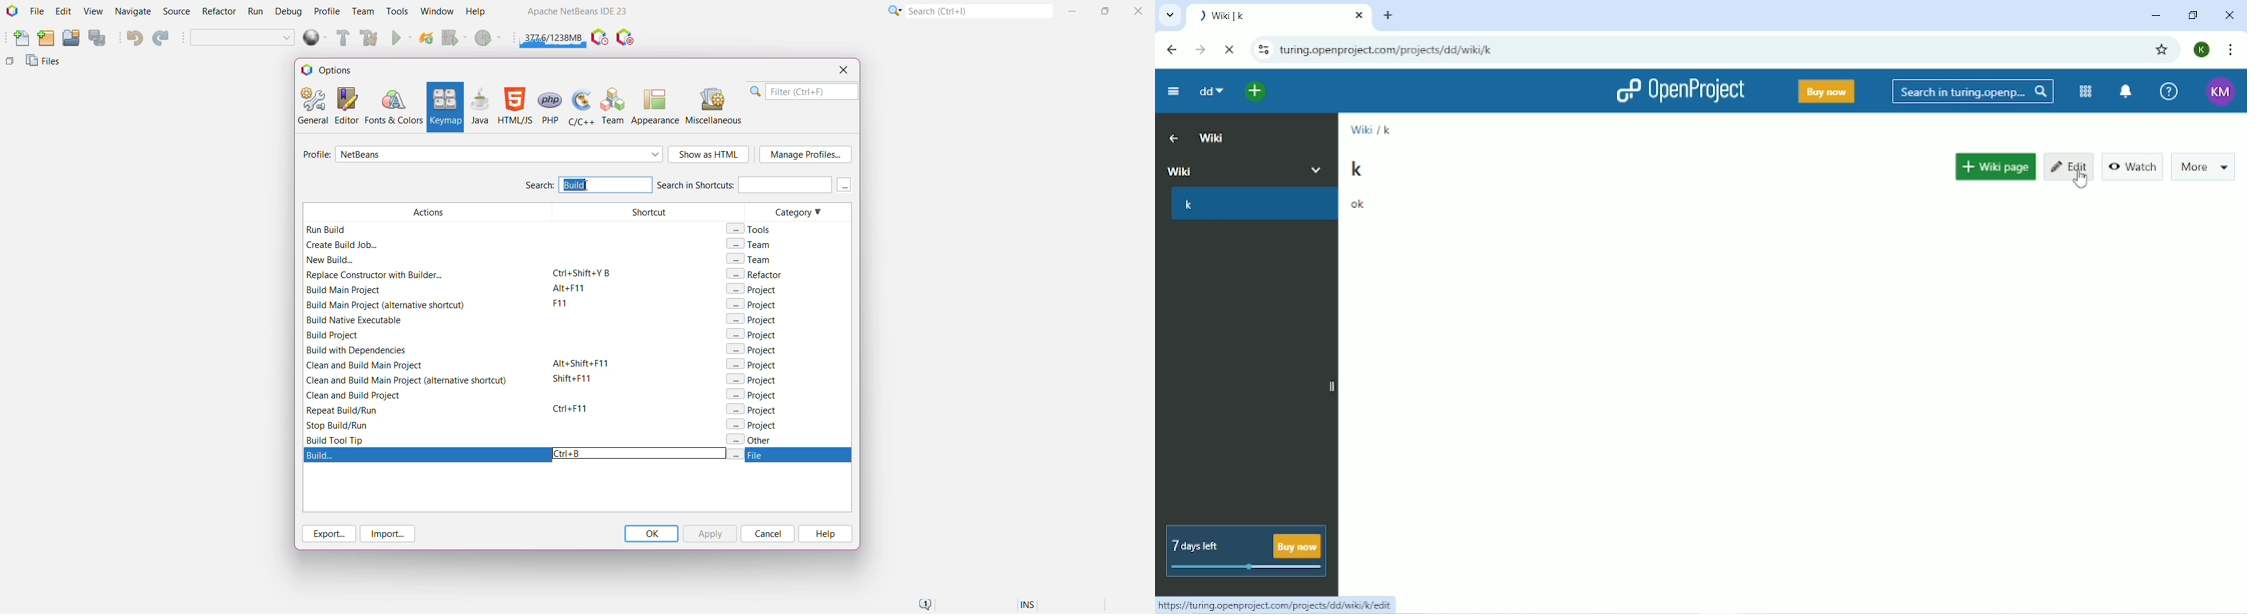  I want to click on Buy now, so click(1825, 92).